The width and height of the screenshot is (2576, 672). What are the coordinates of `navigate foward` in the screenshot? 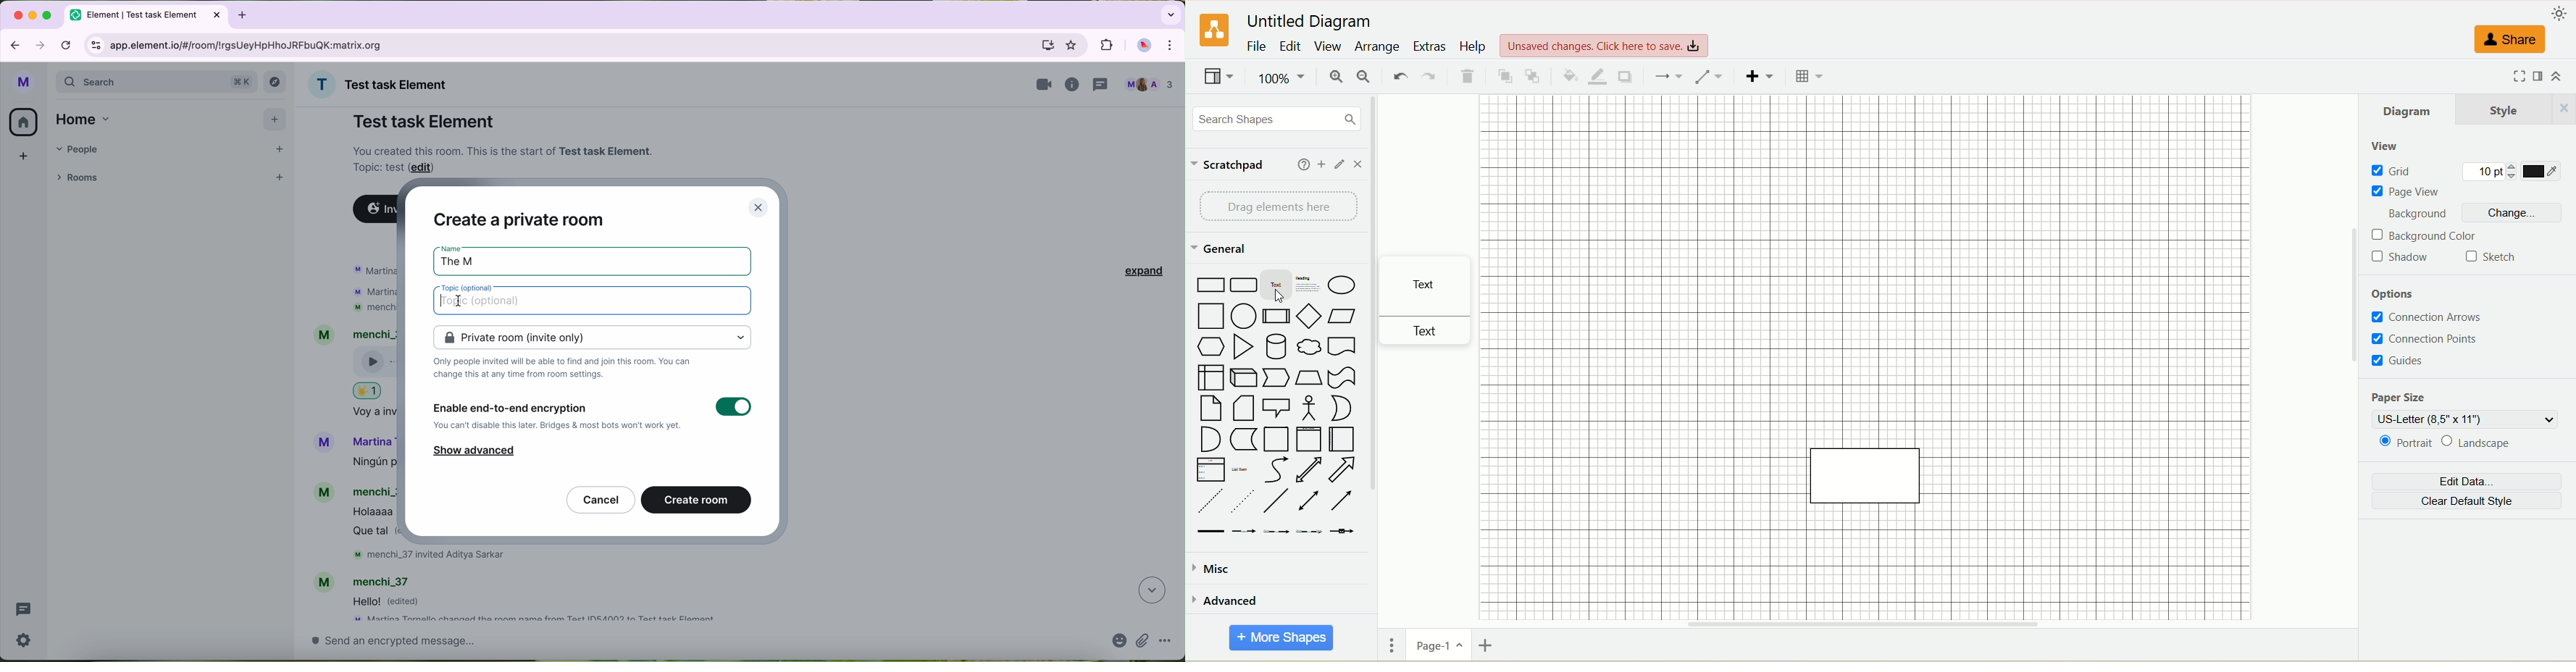 It's located at (41, 44).